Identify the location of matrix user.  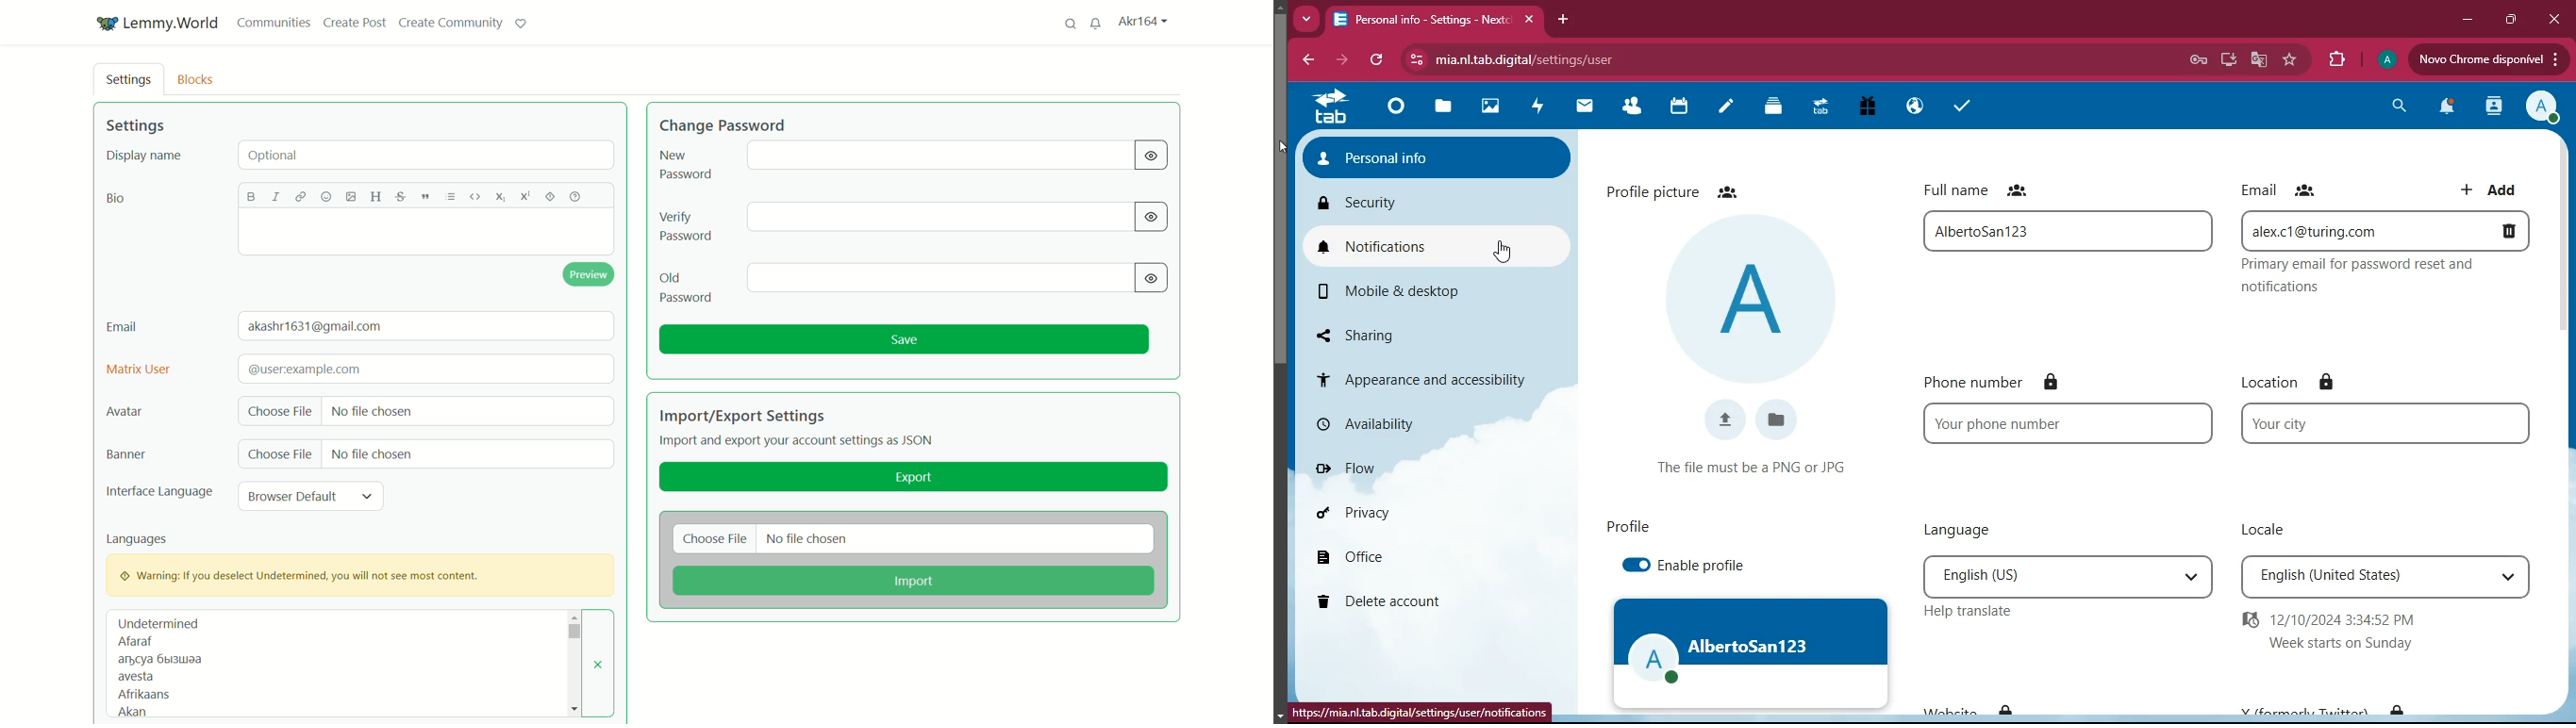
(139, 370).